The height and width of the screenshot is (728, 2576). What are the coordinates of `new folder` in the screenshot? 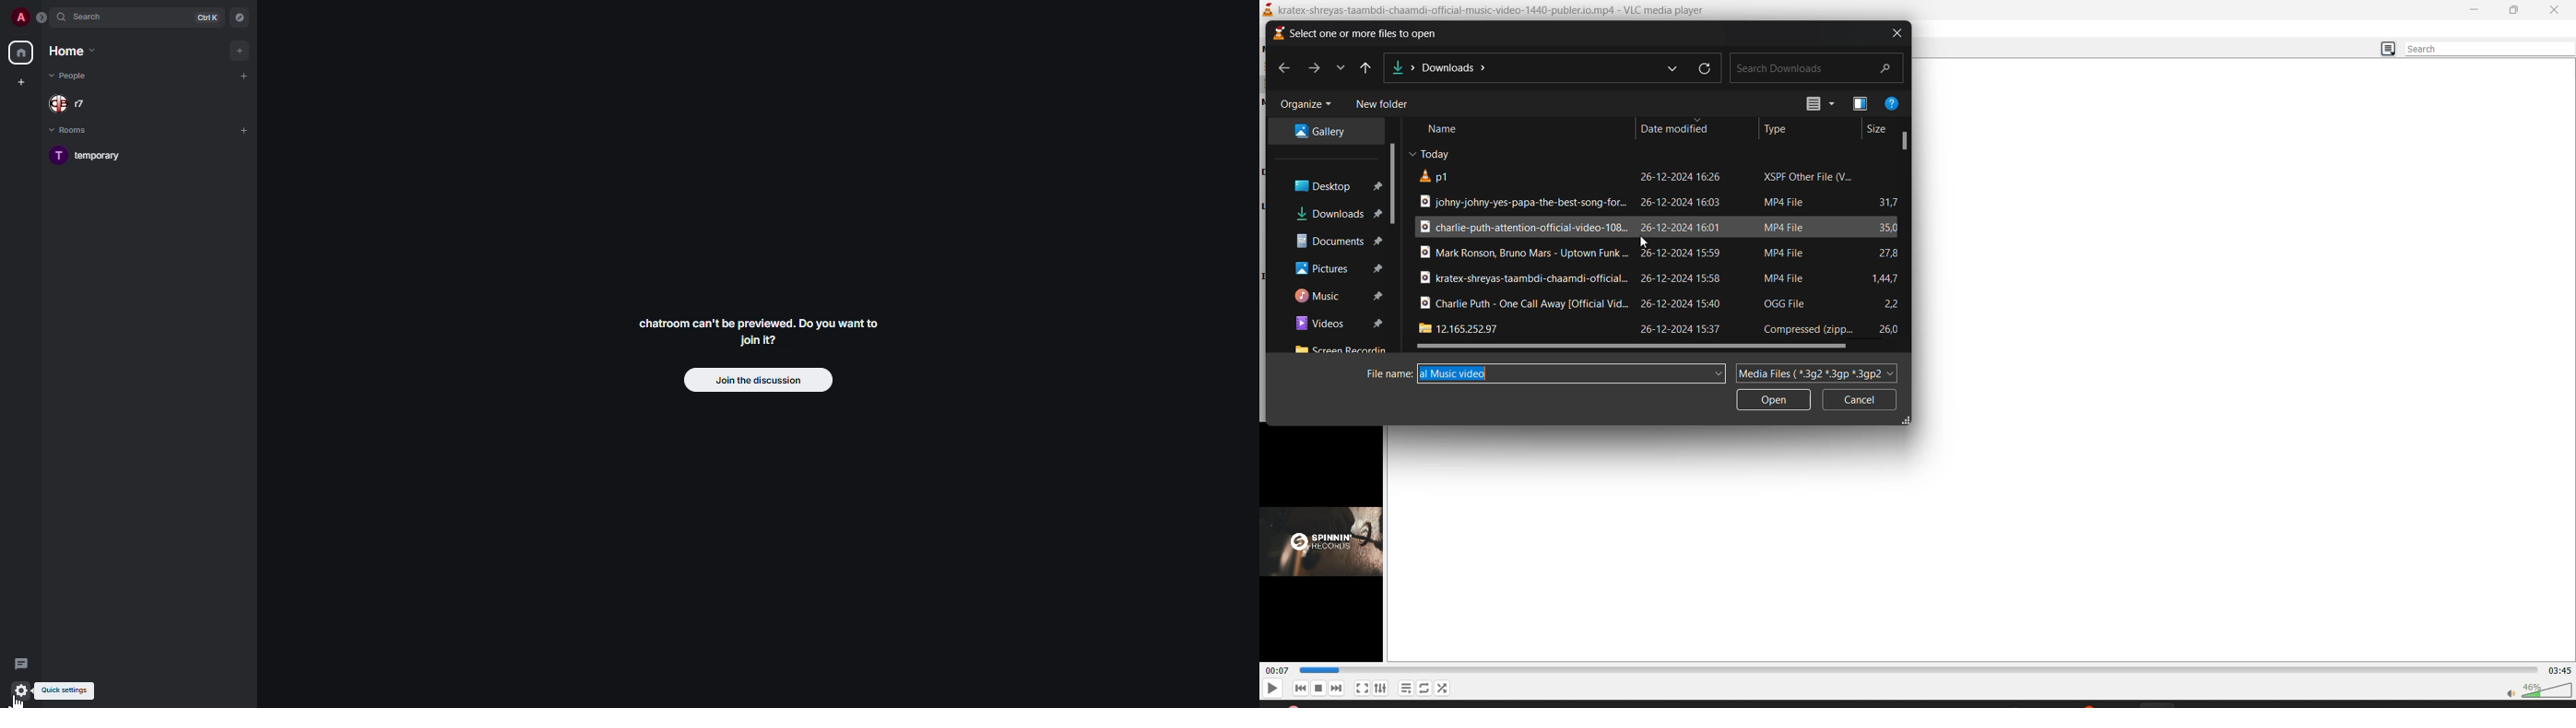 It's located at (1386, 106).